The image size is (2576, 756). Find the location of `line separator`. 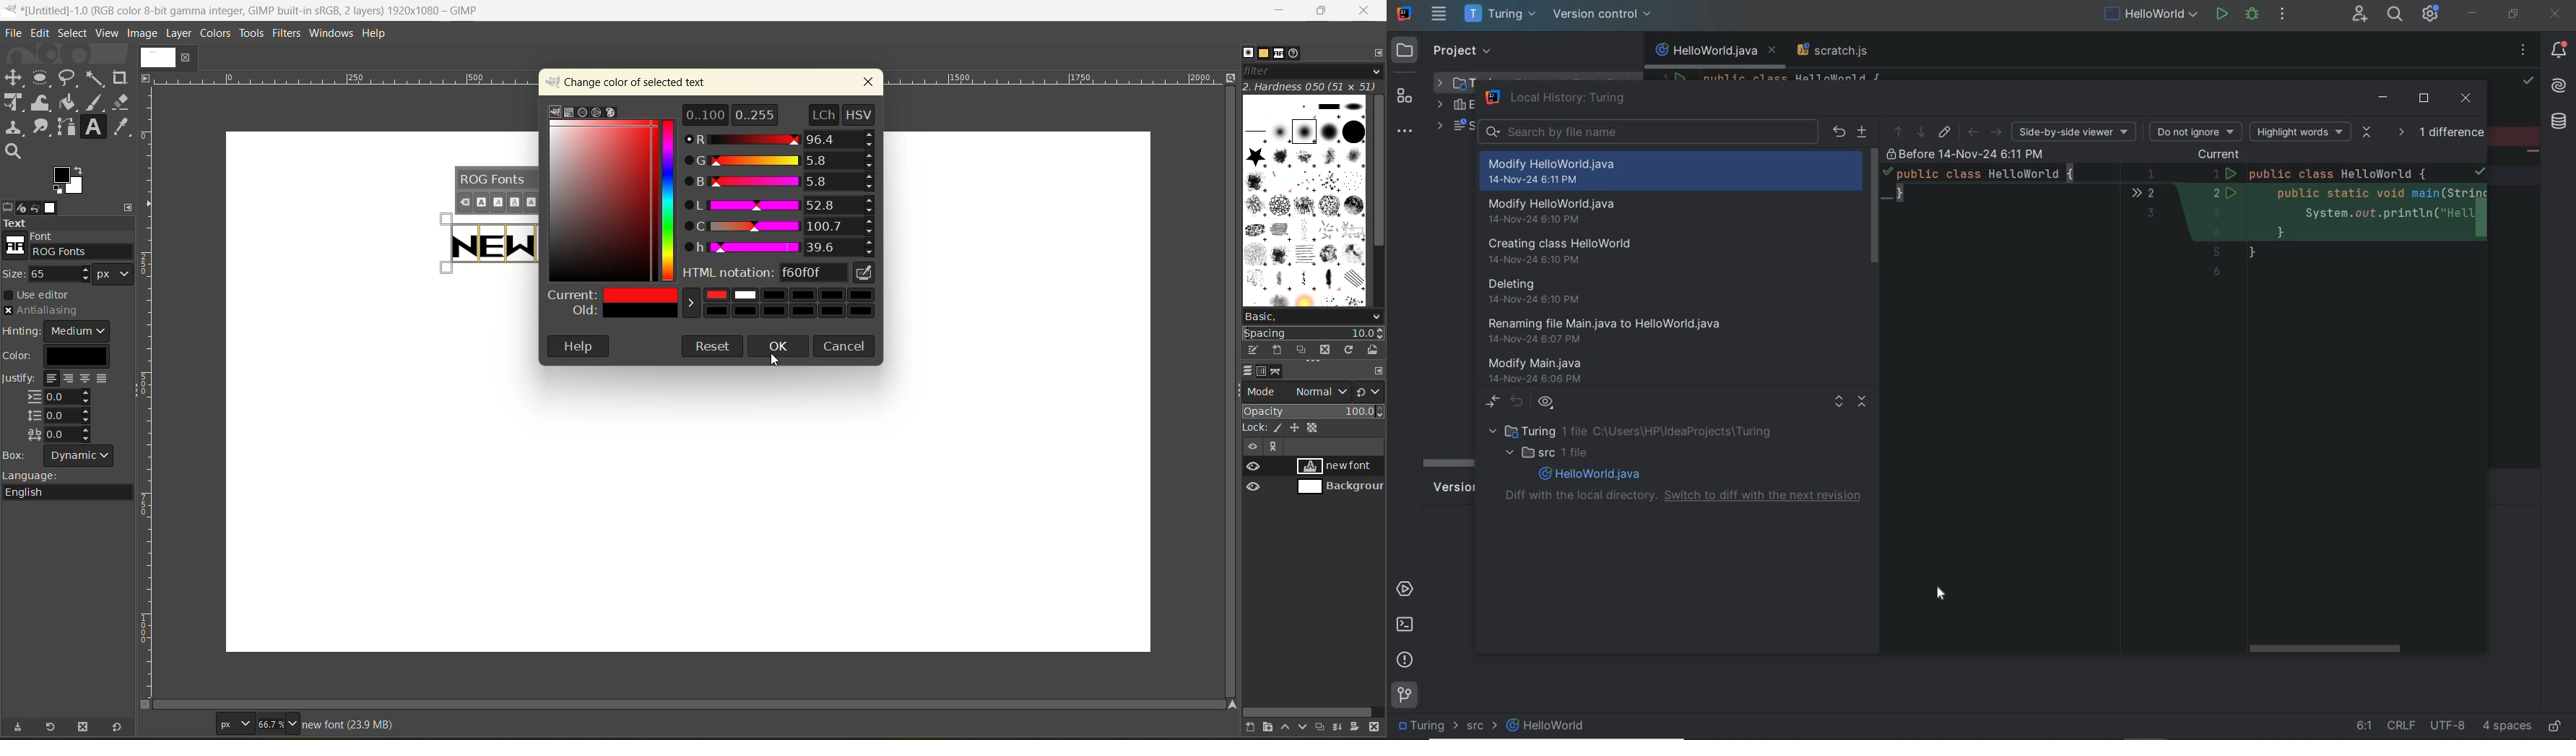

line separator is located at coordinates (2404, 724).